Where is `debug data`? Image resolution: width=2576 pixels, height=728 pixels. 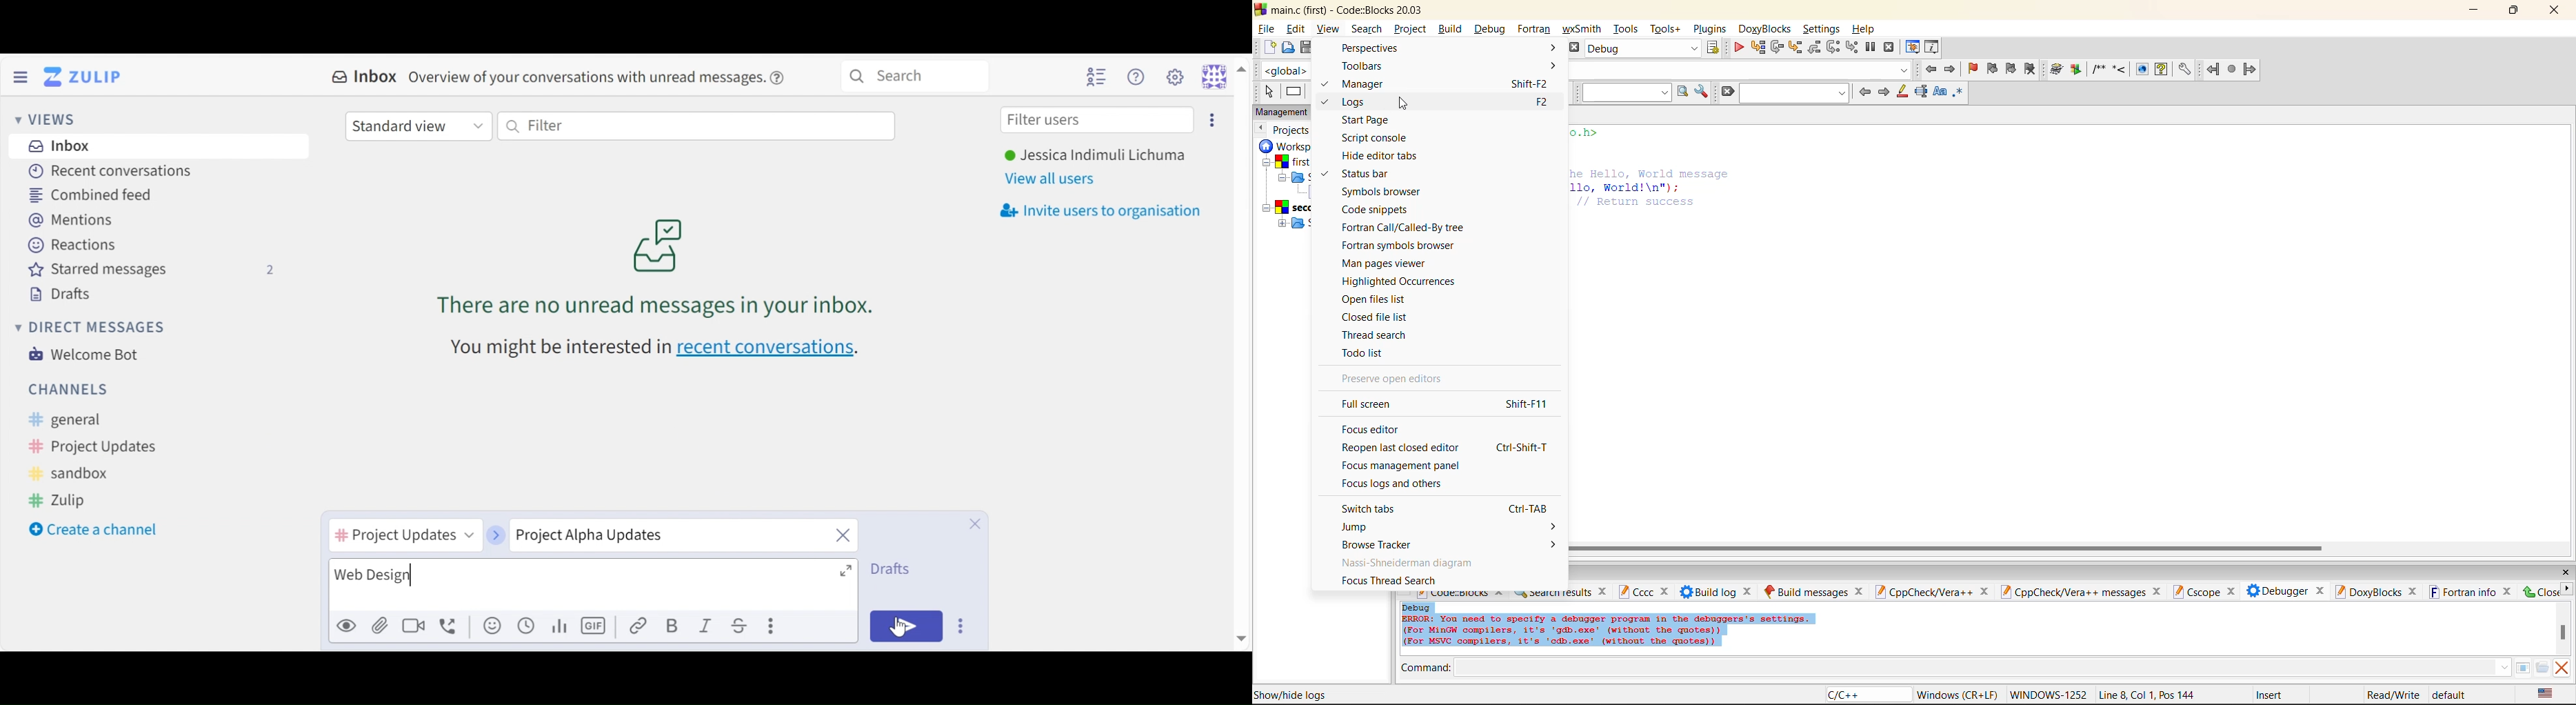
debug data is located at coordinates (1631, 628).